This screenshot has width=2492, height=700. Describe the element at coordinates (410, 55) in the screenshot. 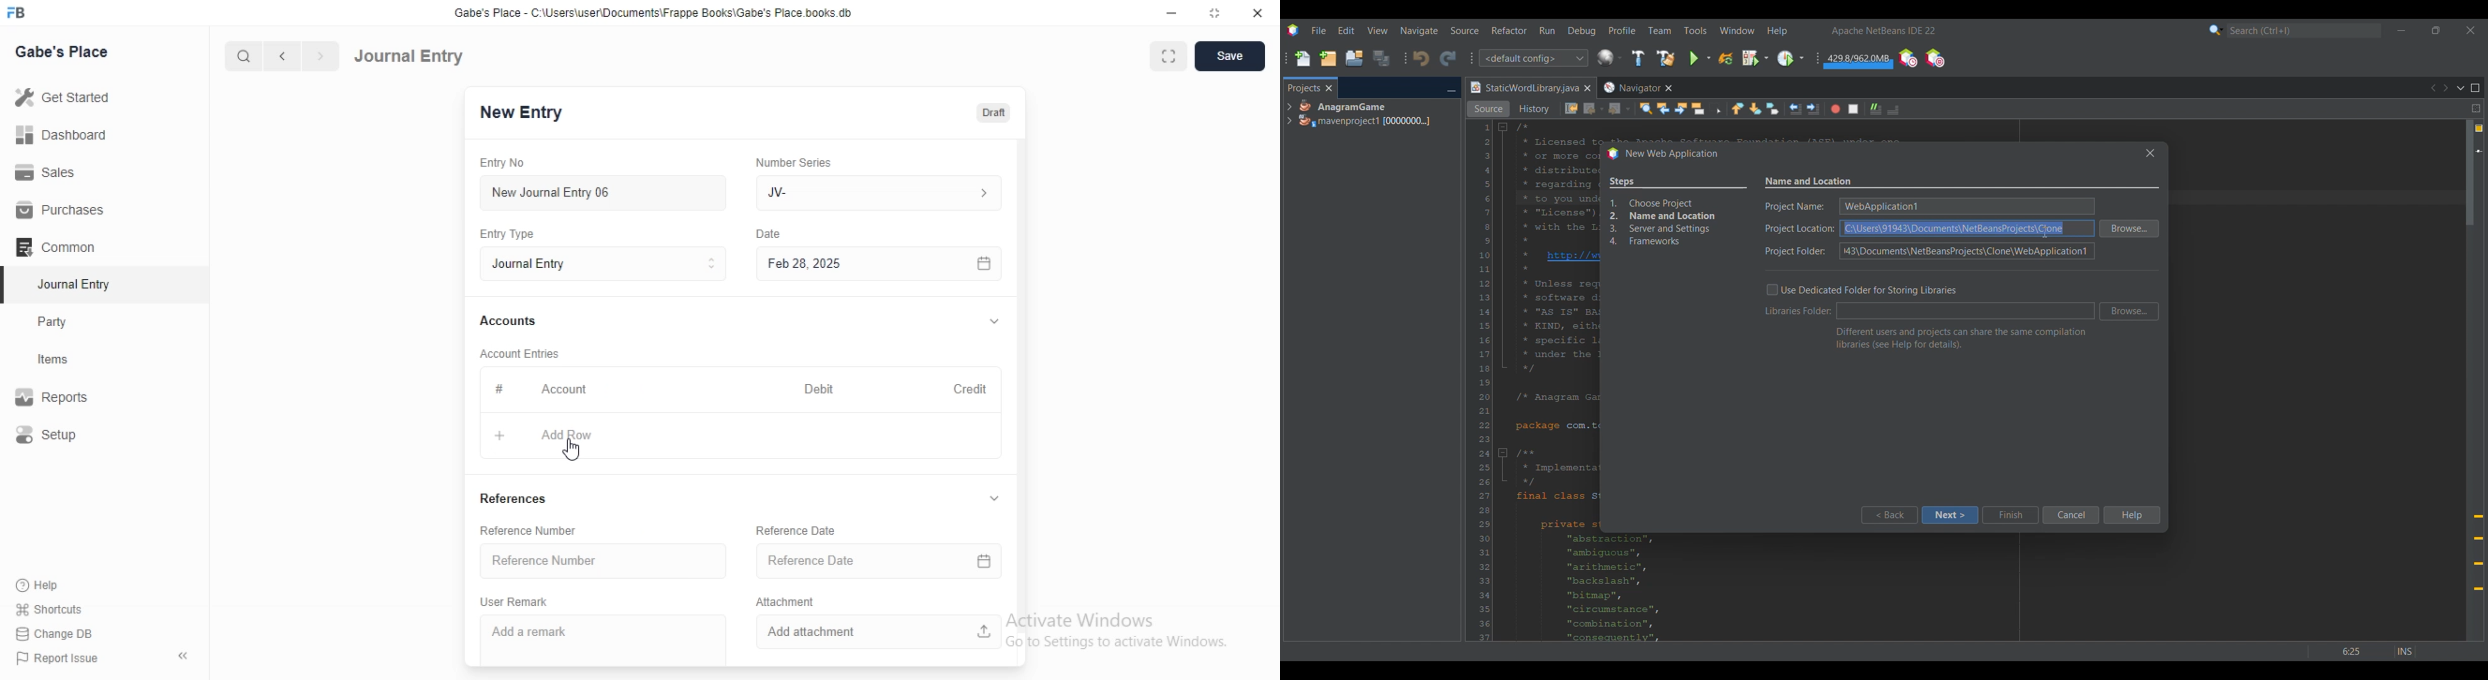

I see `Journal Entry` at that location.